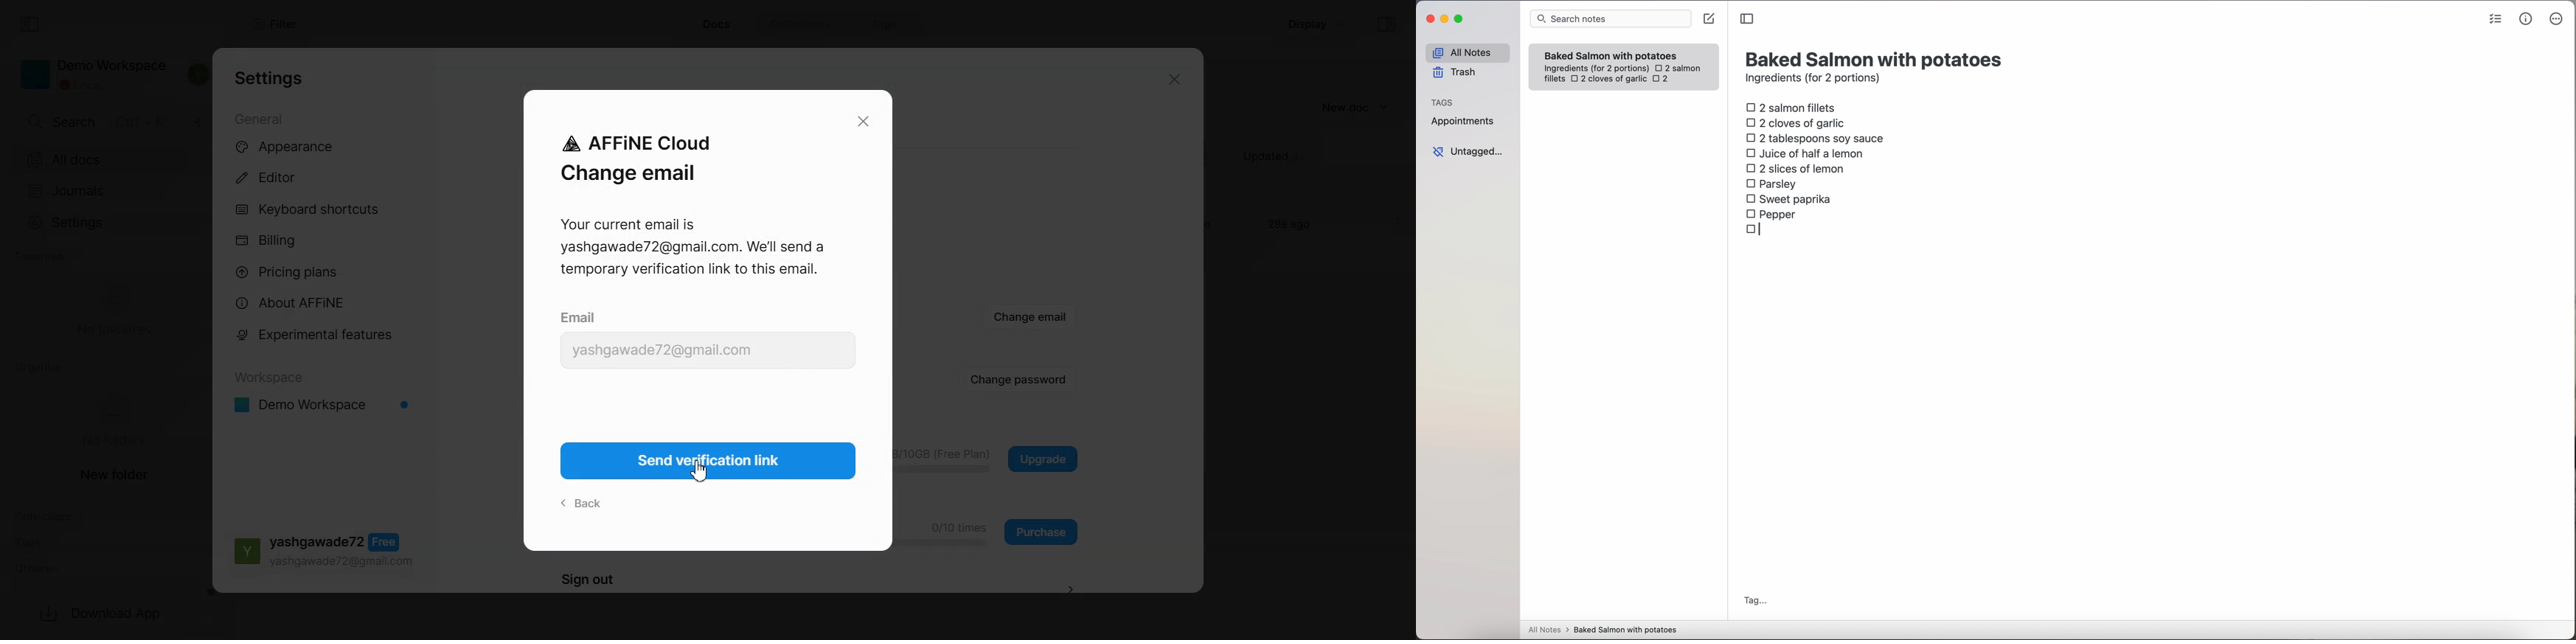 The width and height of the screenshot is (2576, 644). I want to click on fillets, so click(1555, 79).